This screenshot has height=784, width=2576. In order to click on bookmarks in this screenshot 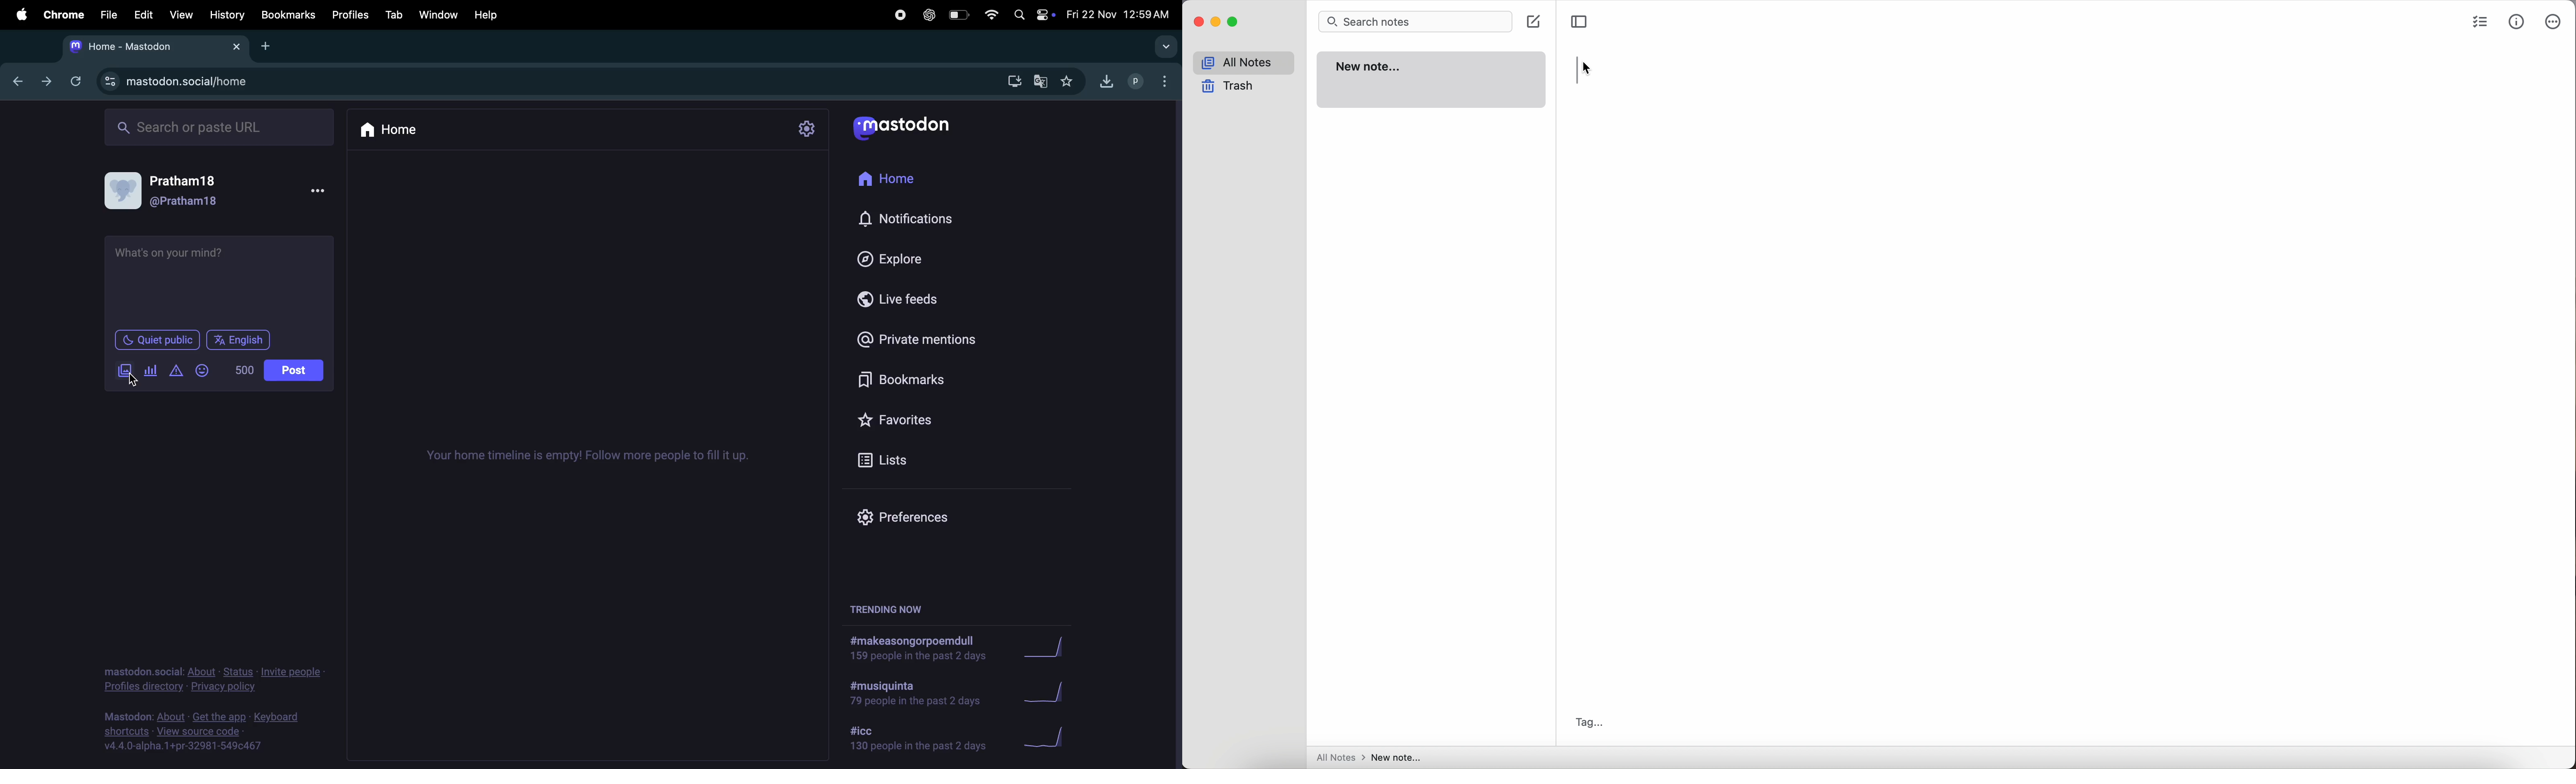, I will do `click(934, 379)`.